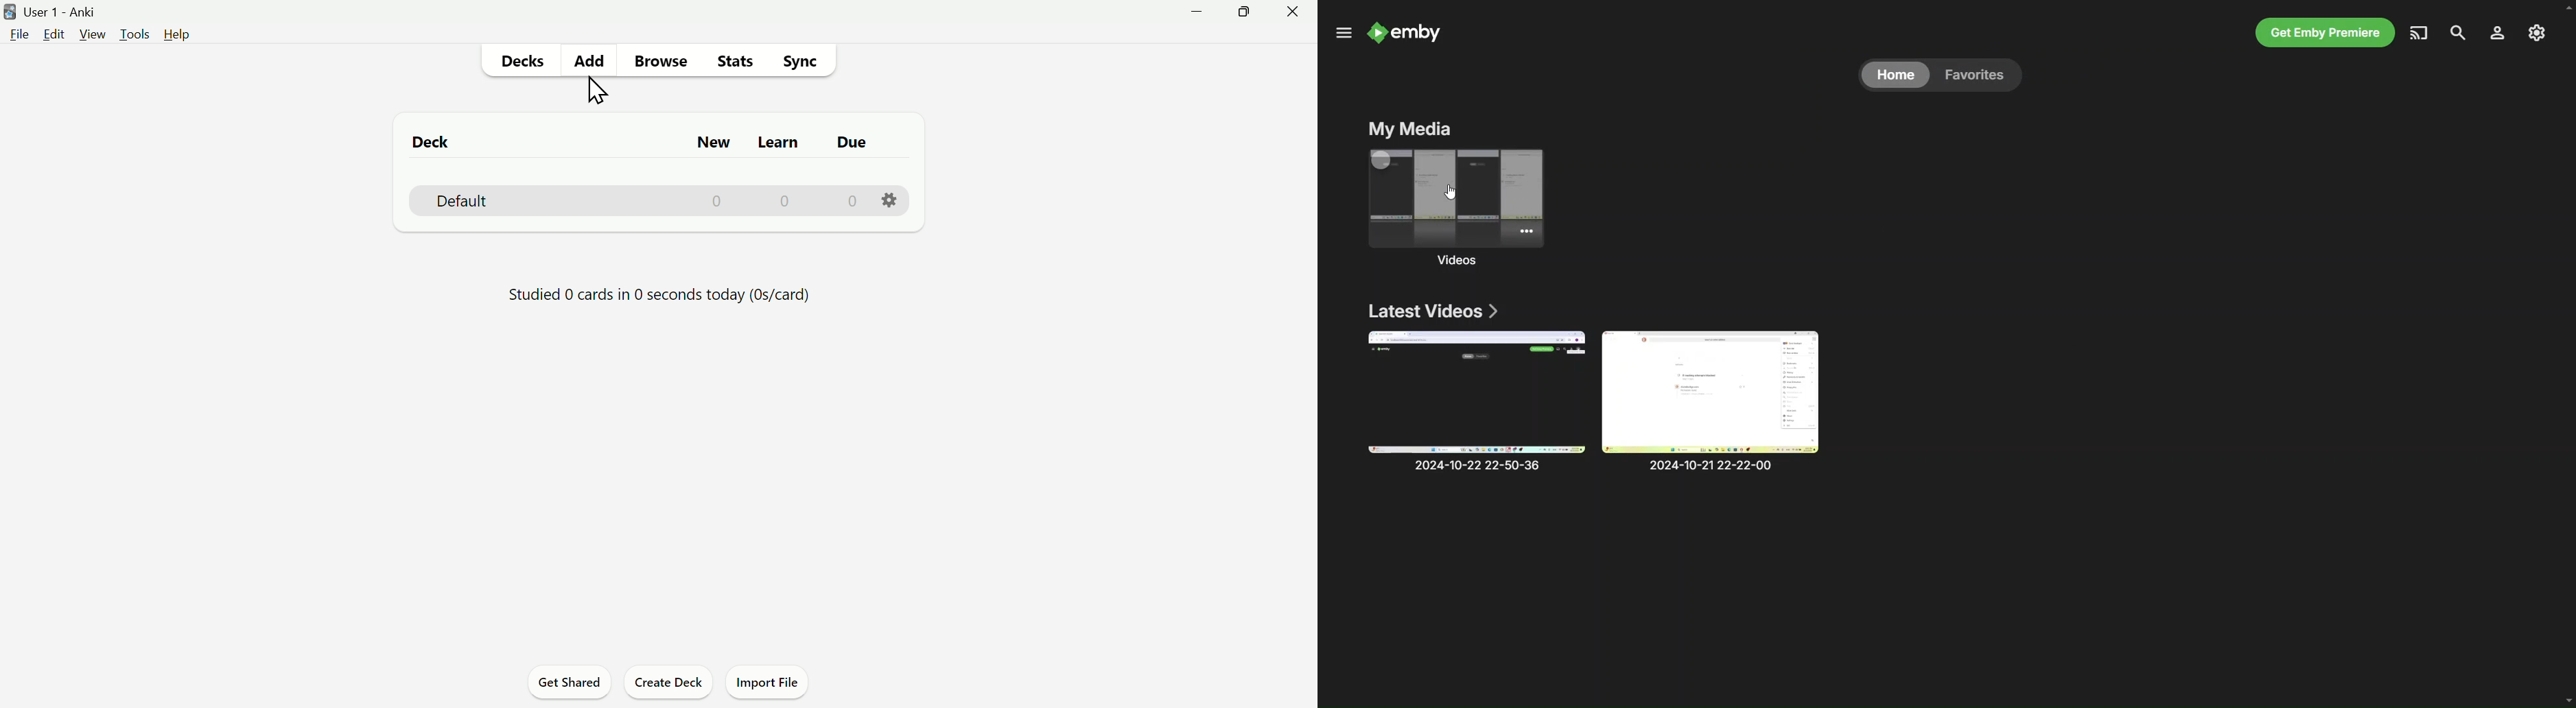 The height and width of the screenshot is (728, 2576). I want to click on Deck, so click(646, 201).